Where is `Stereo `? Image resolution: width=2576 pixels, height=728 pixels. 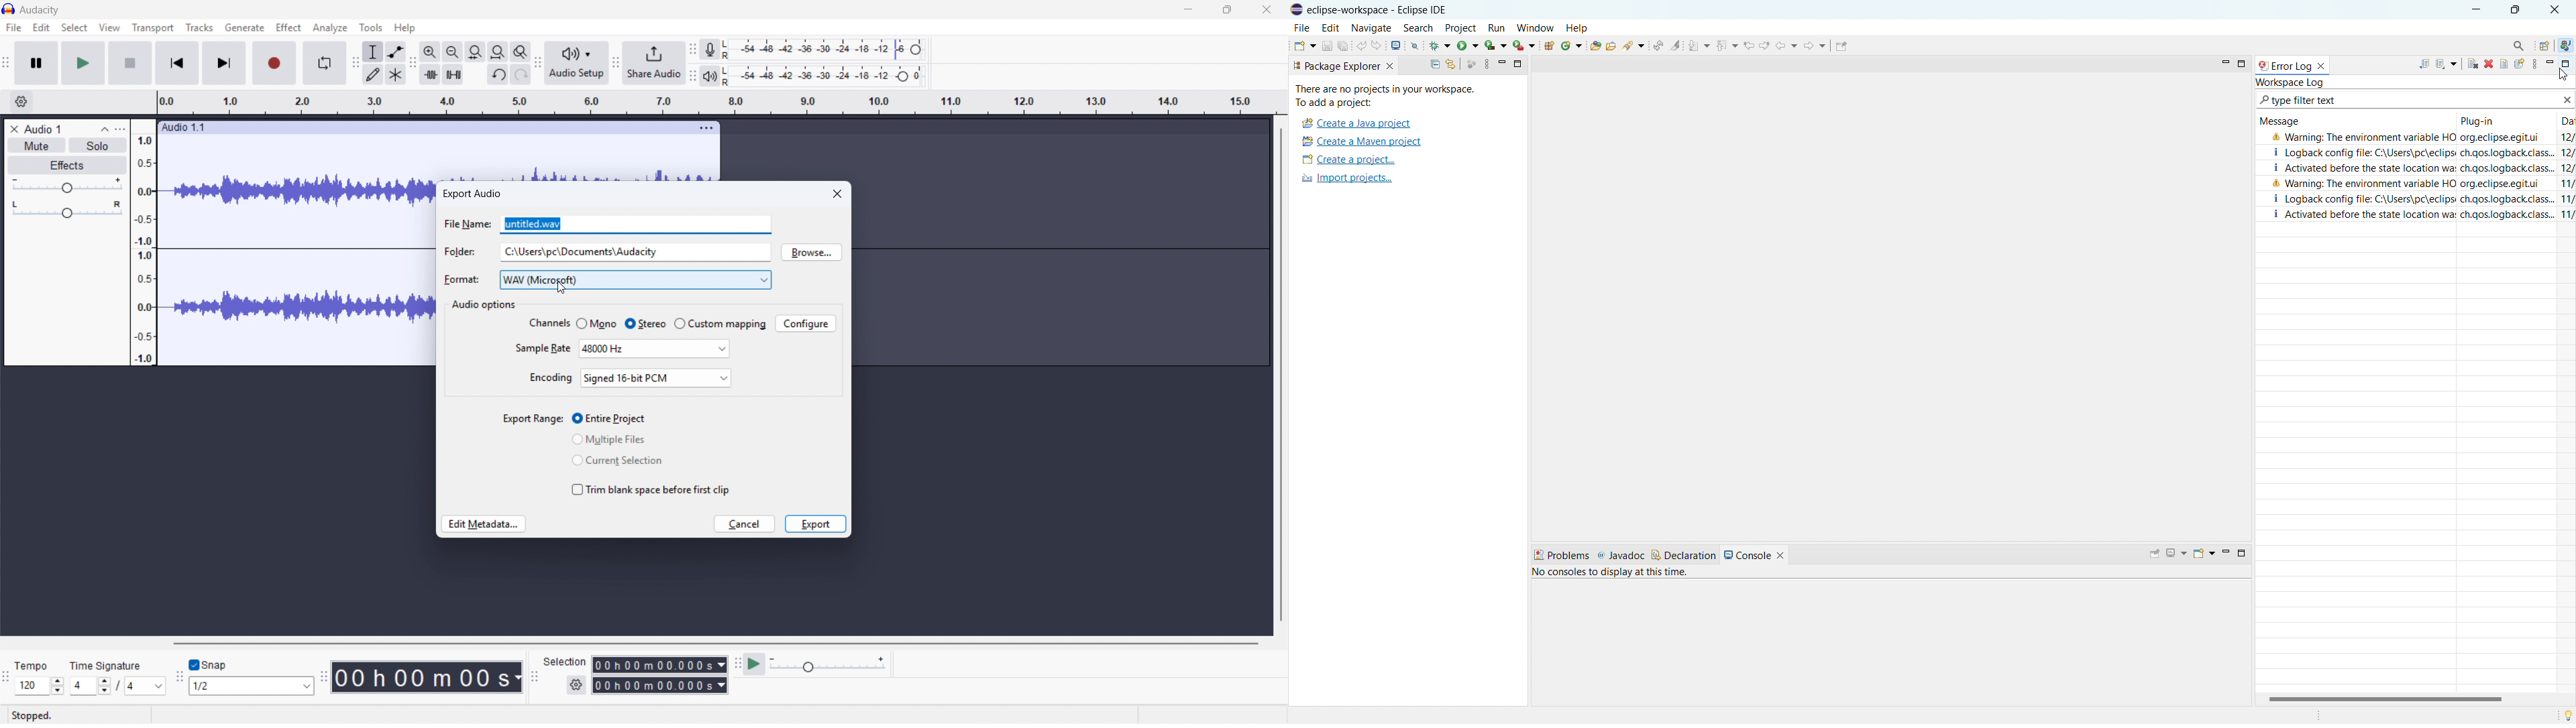
Stereo  is located at coordinates (645, 323).